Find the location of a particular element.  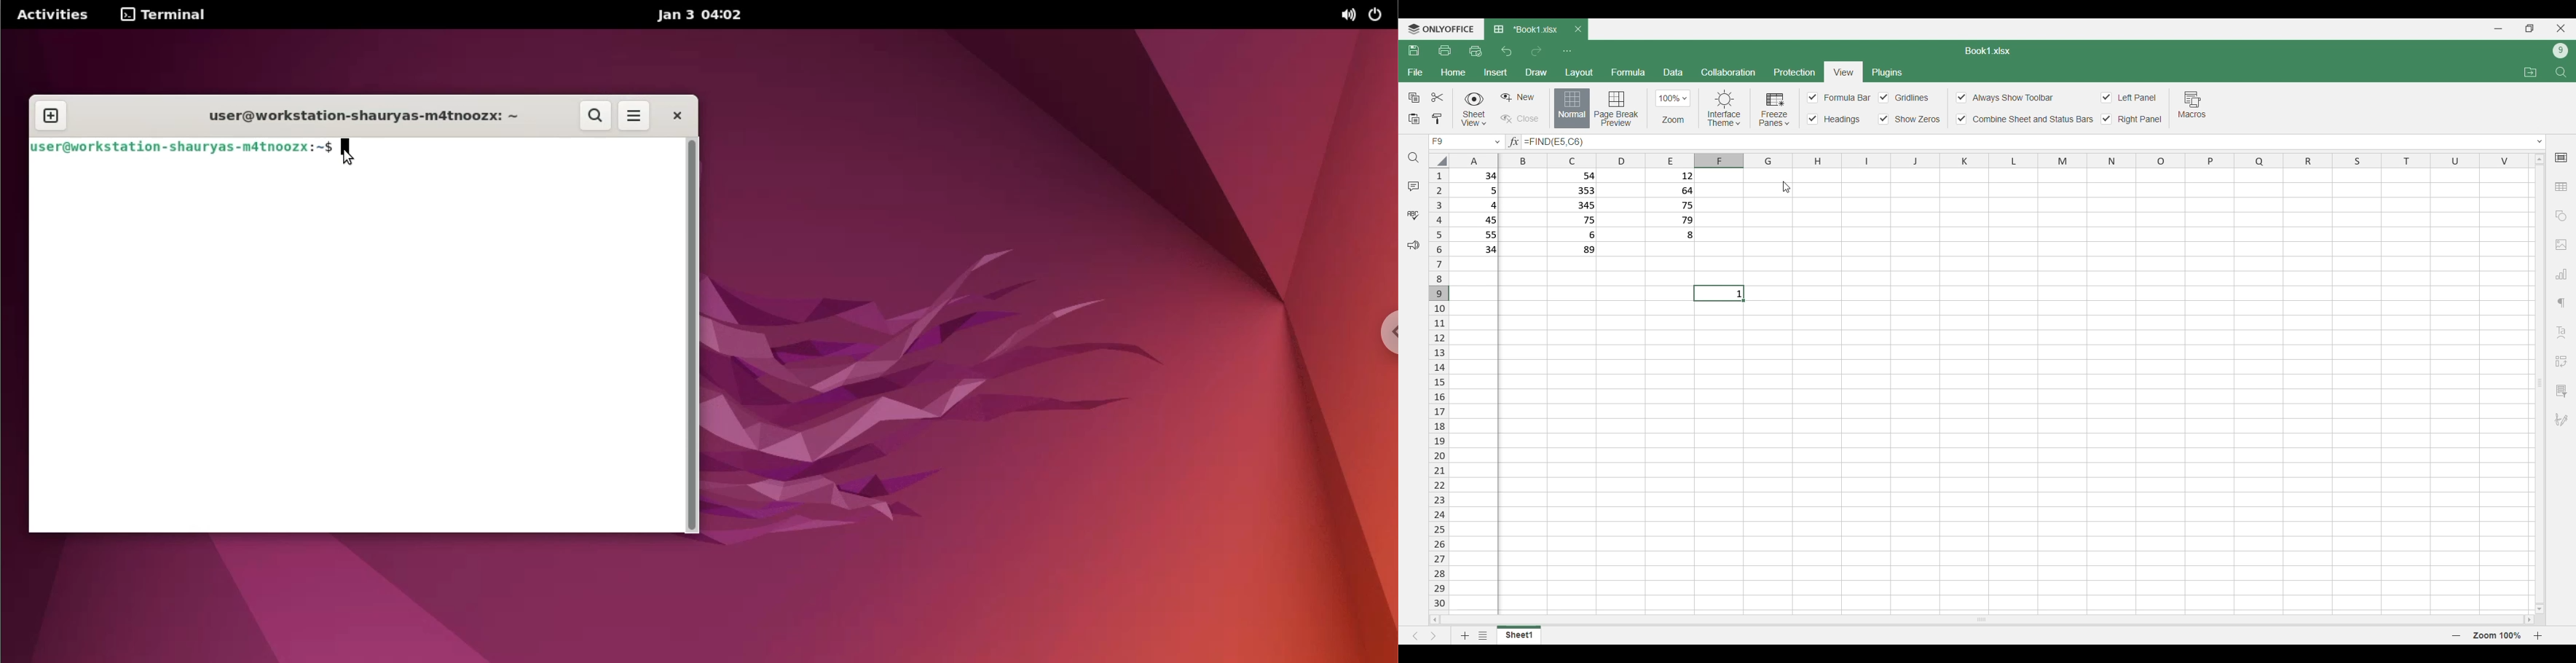

Customize quick access is located at coordinates (1567, 52).